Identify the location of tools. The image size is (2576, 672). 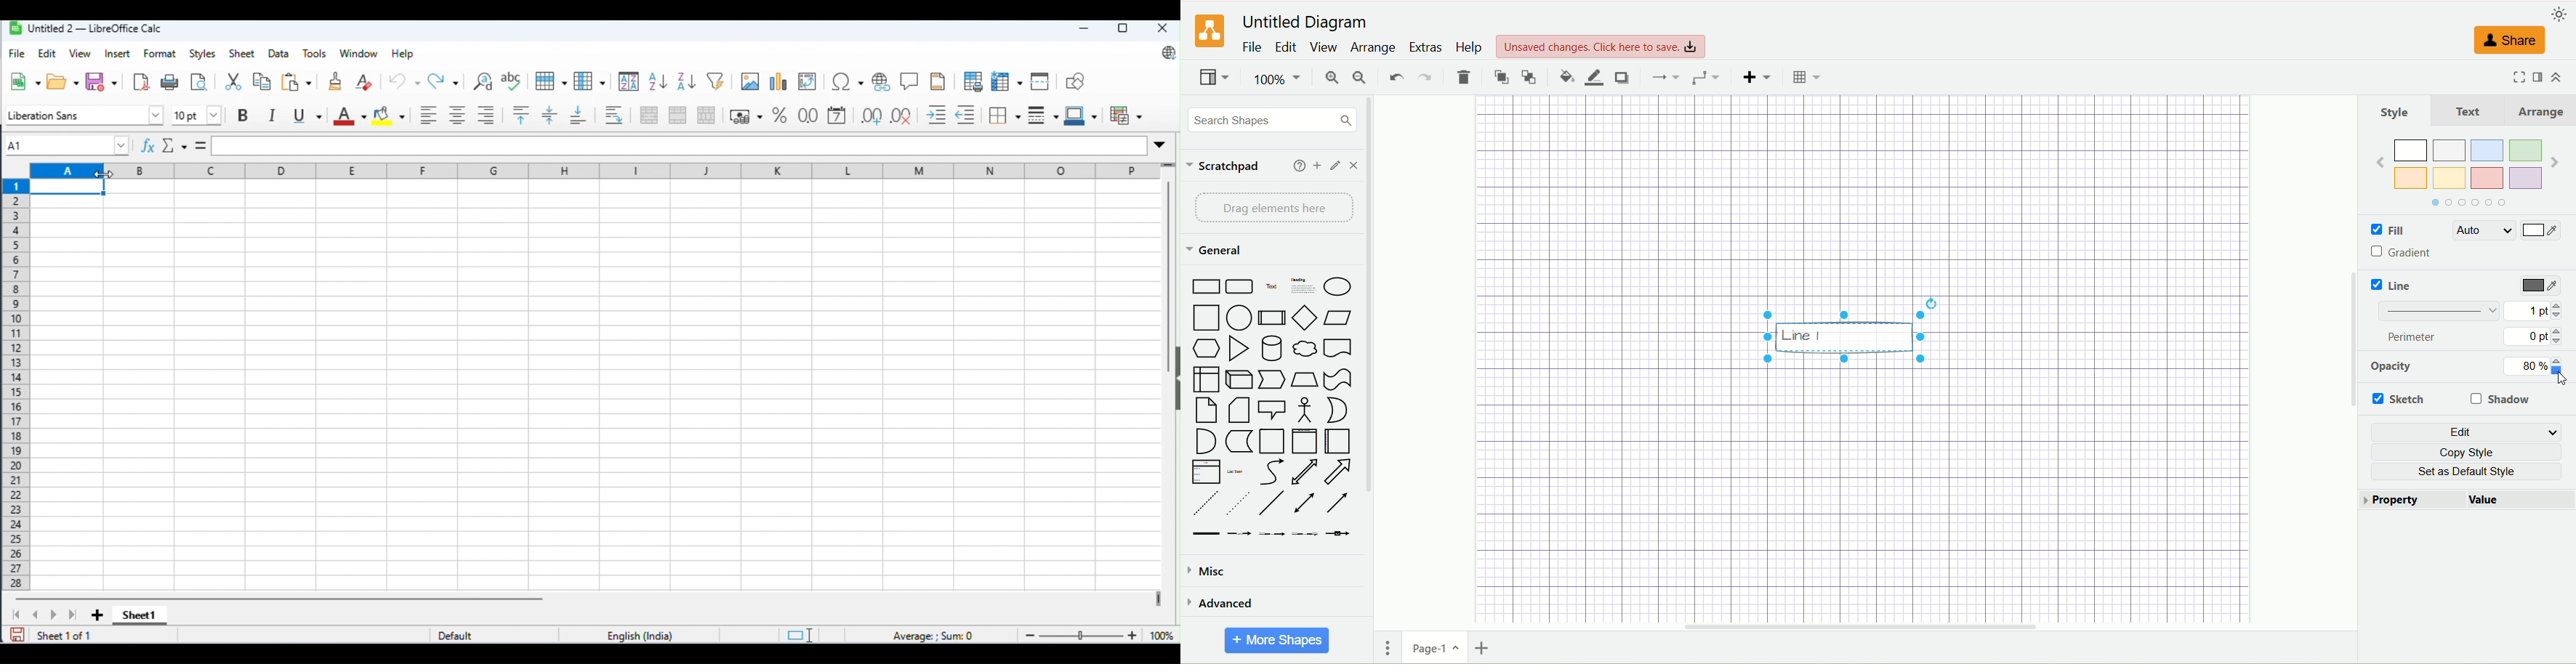
(316, 54).